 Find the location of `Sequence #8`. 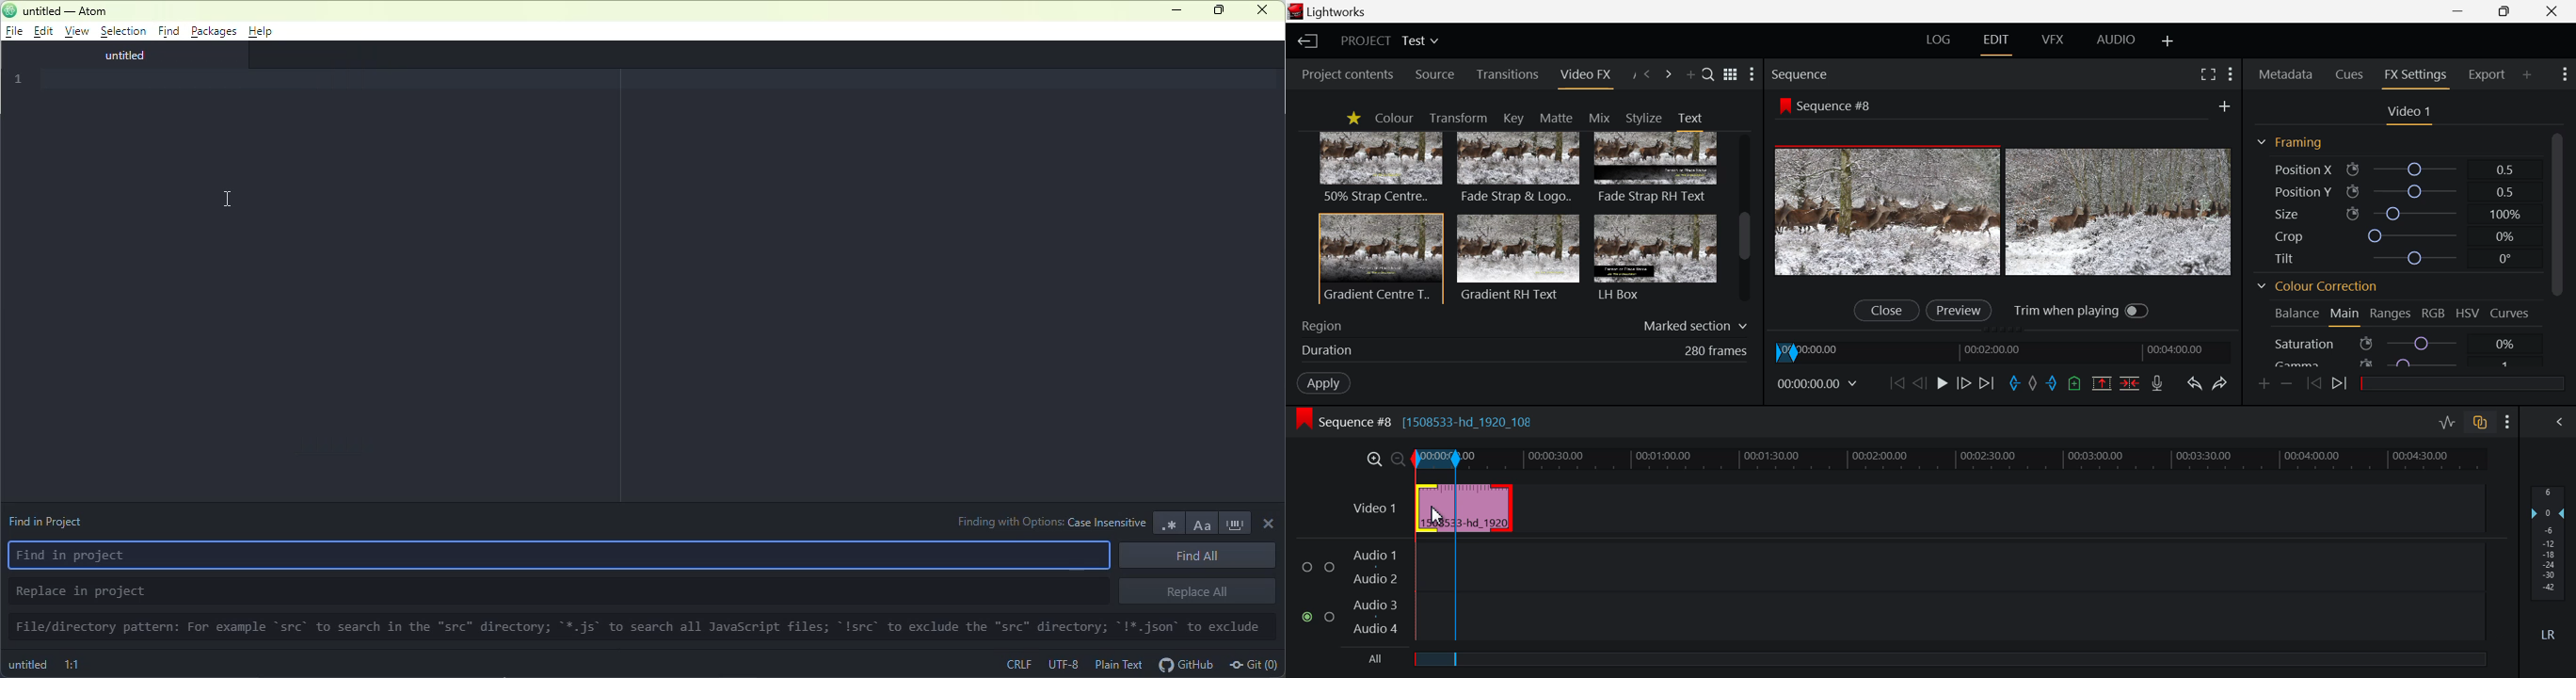

Sequence #8 is located at coordinates (1831, 104).